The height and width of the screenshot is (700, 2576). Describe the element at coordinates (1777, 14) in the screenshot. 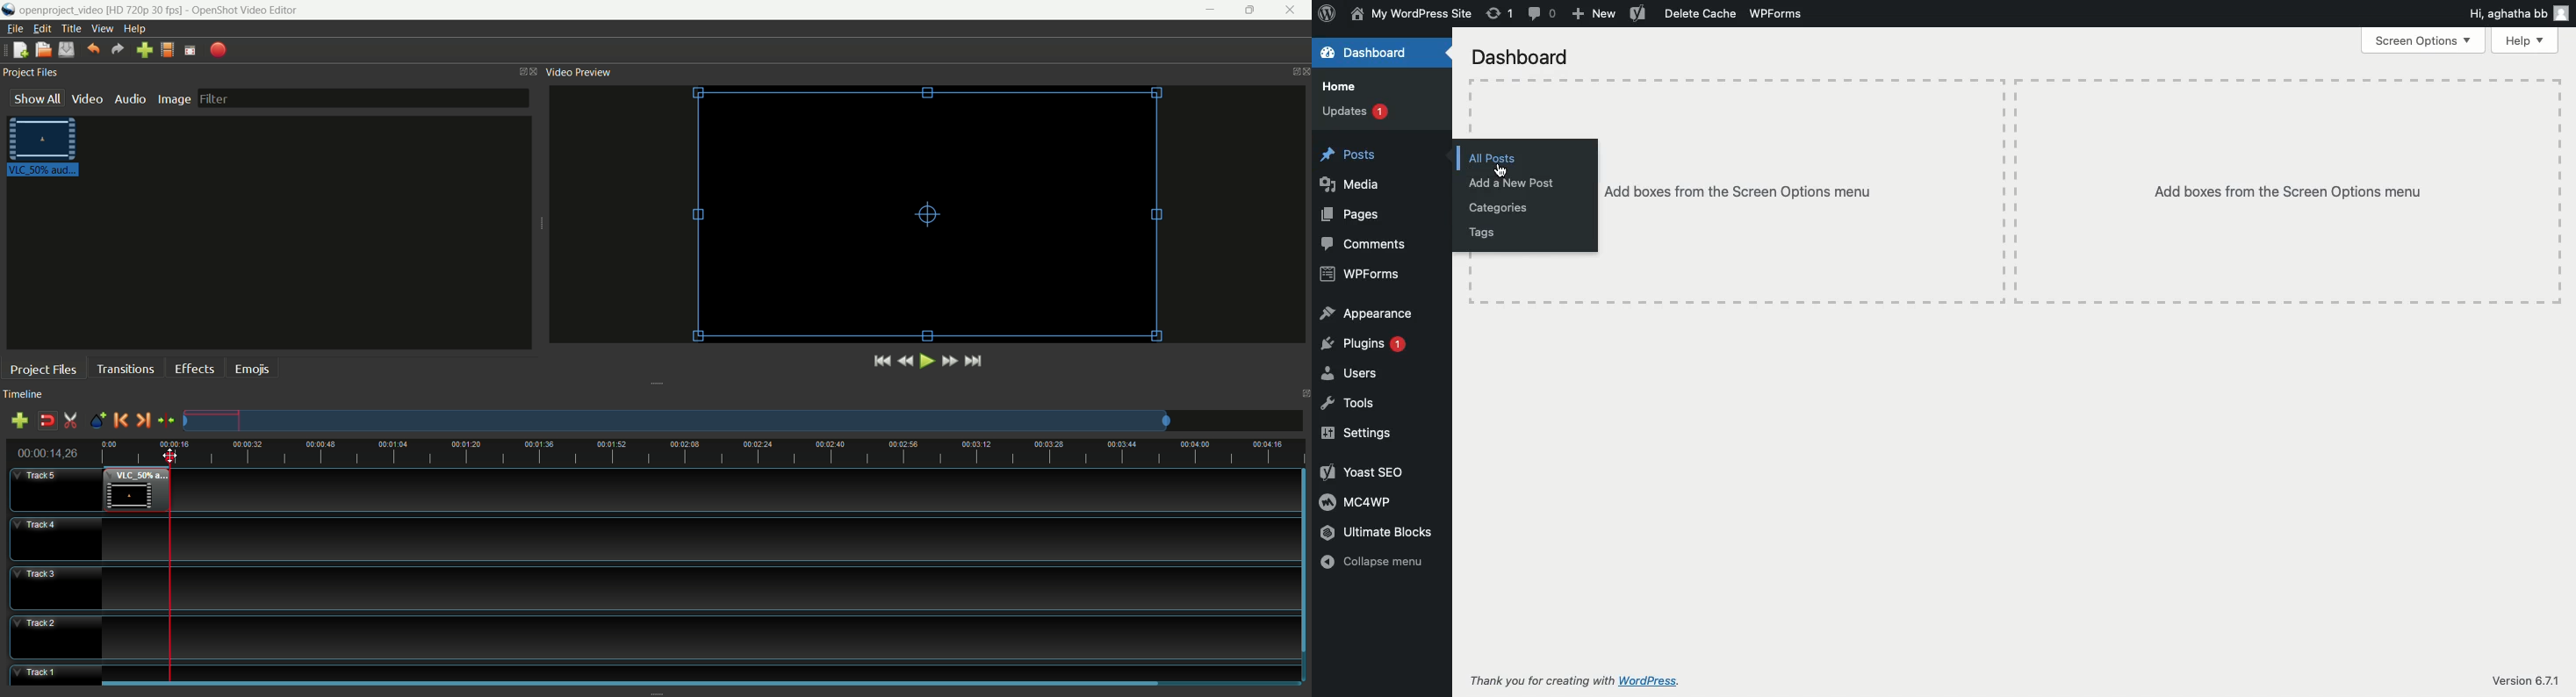

I see `WPForms` at that location.